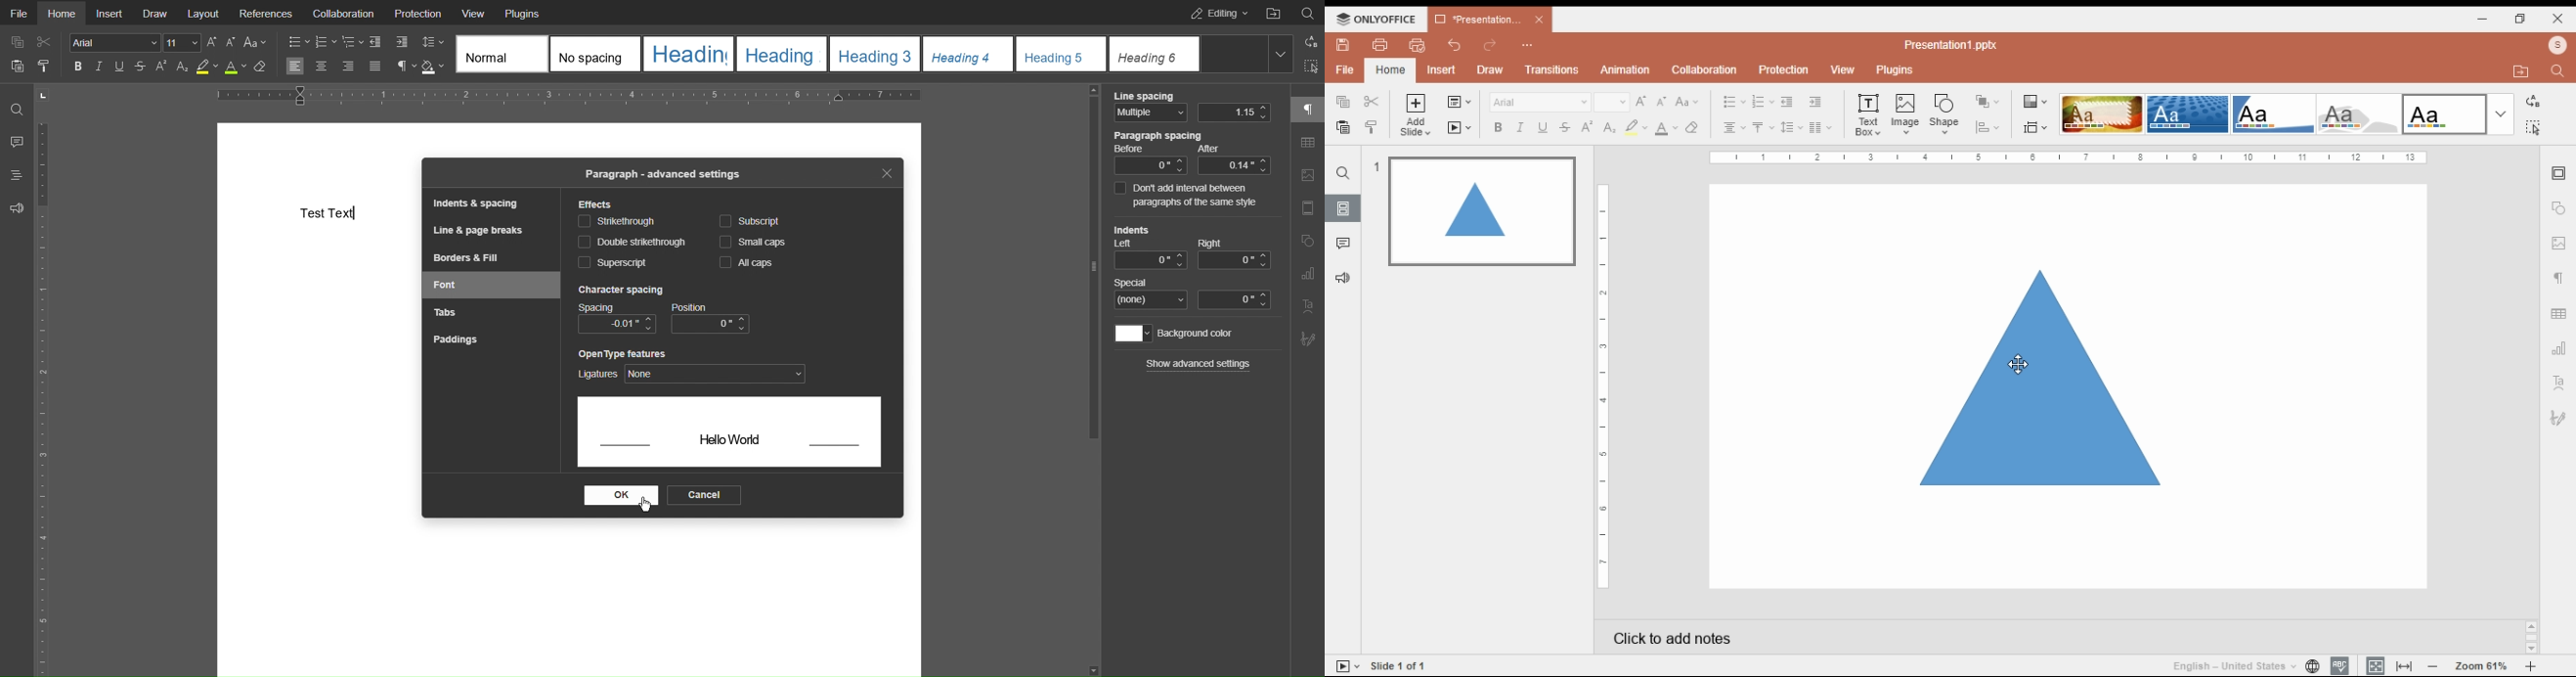  Describe the element at coordinates (340, 12) in the screenshot. I see `Collaboration` at that location.